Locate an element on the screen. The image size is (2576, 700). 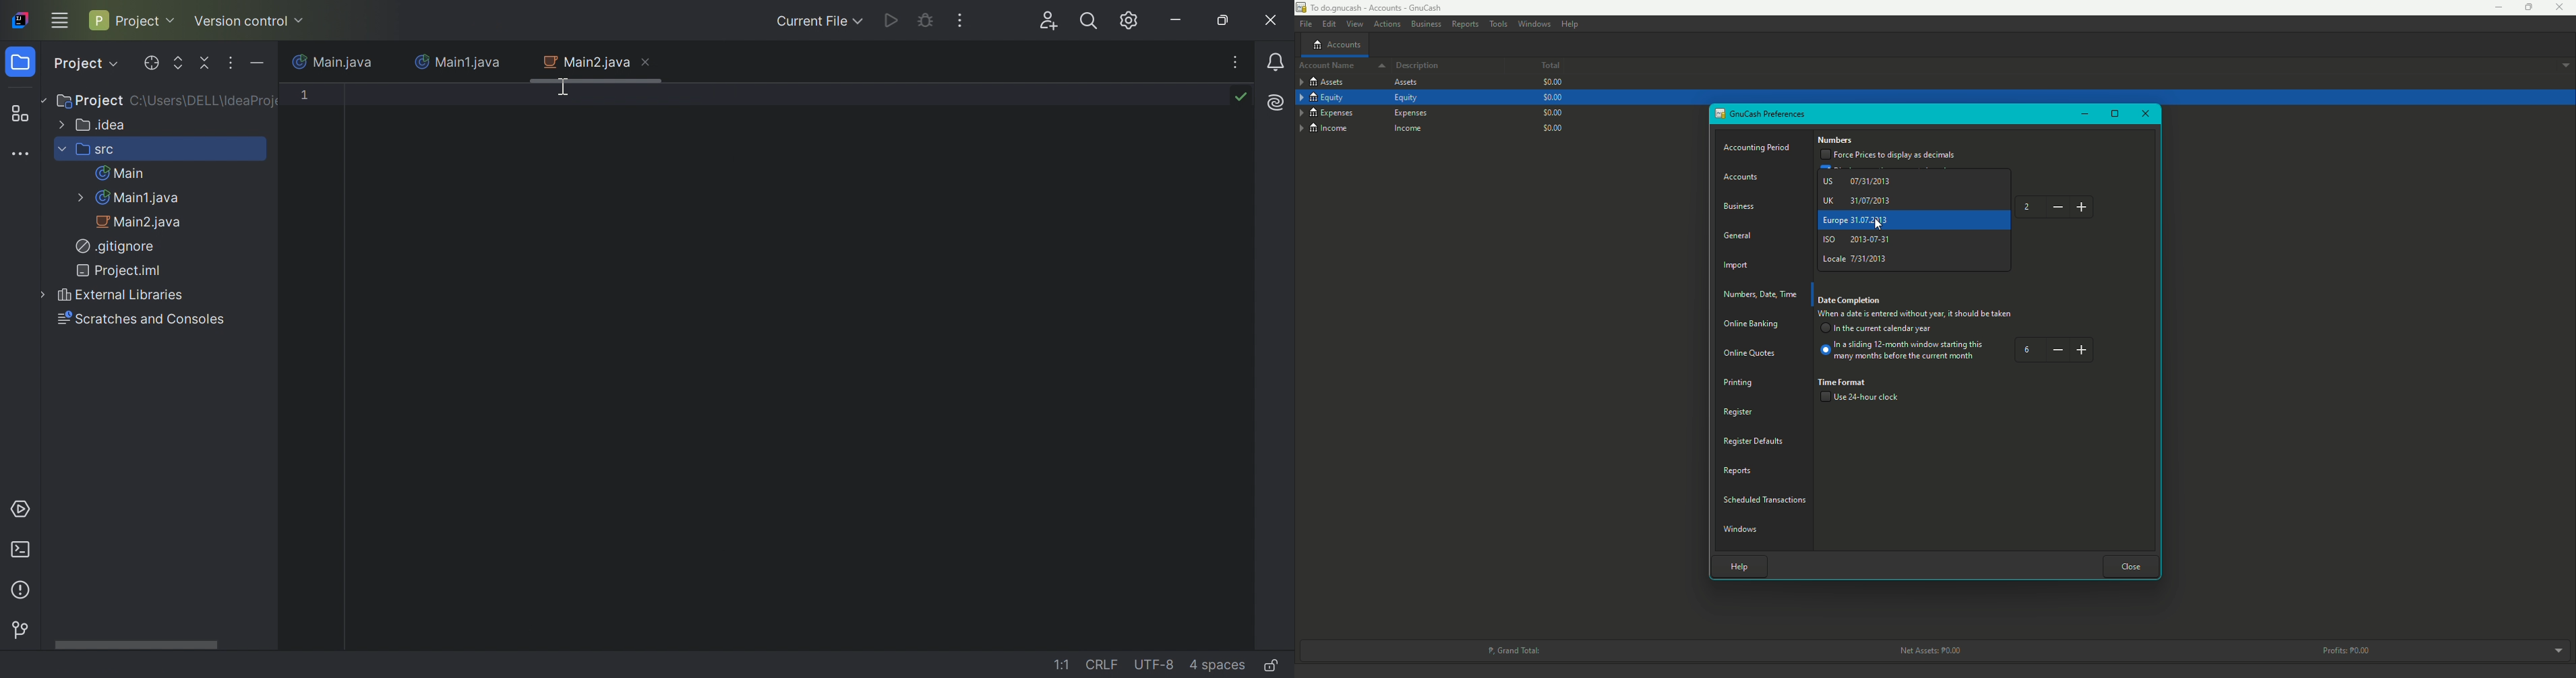
Run is located at coordinates (889, 22).